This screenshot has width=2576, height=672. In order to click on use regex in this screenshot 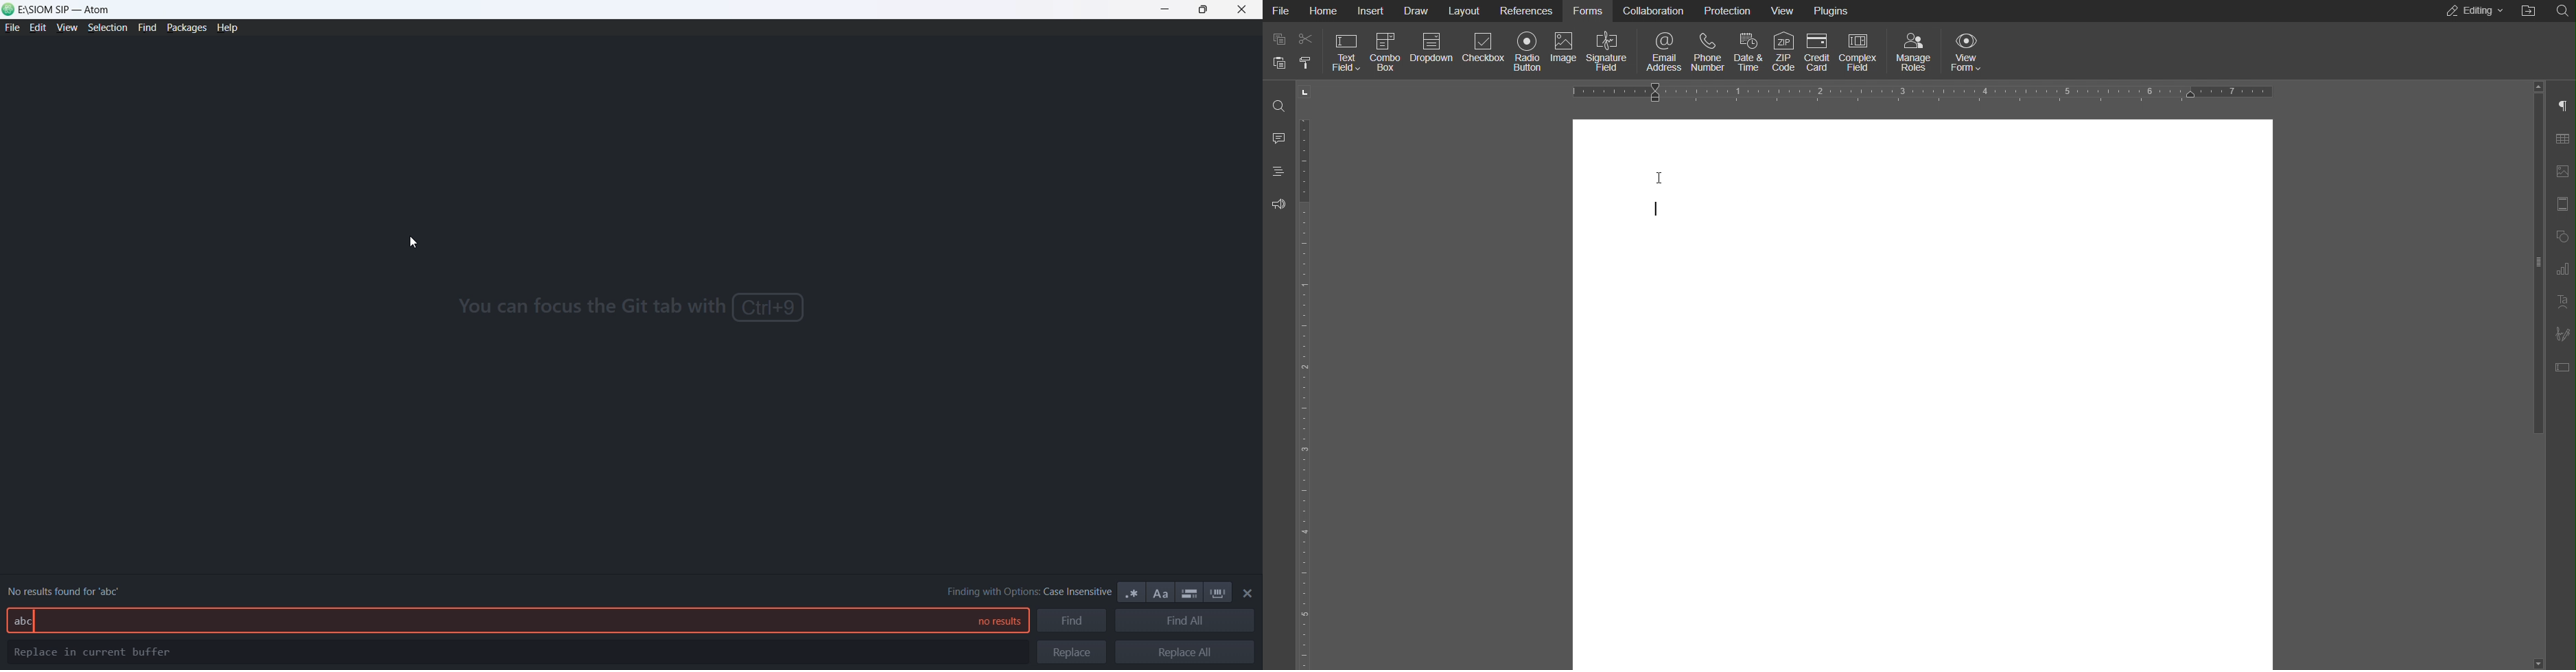, I will do `click(1133, 592)`.